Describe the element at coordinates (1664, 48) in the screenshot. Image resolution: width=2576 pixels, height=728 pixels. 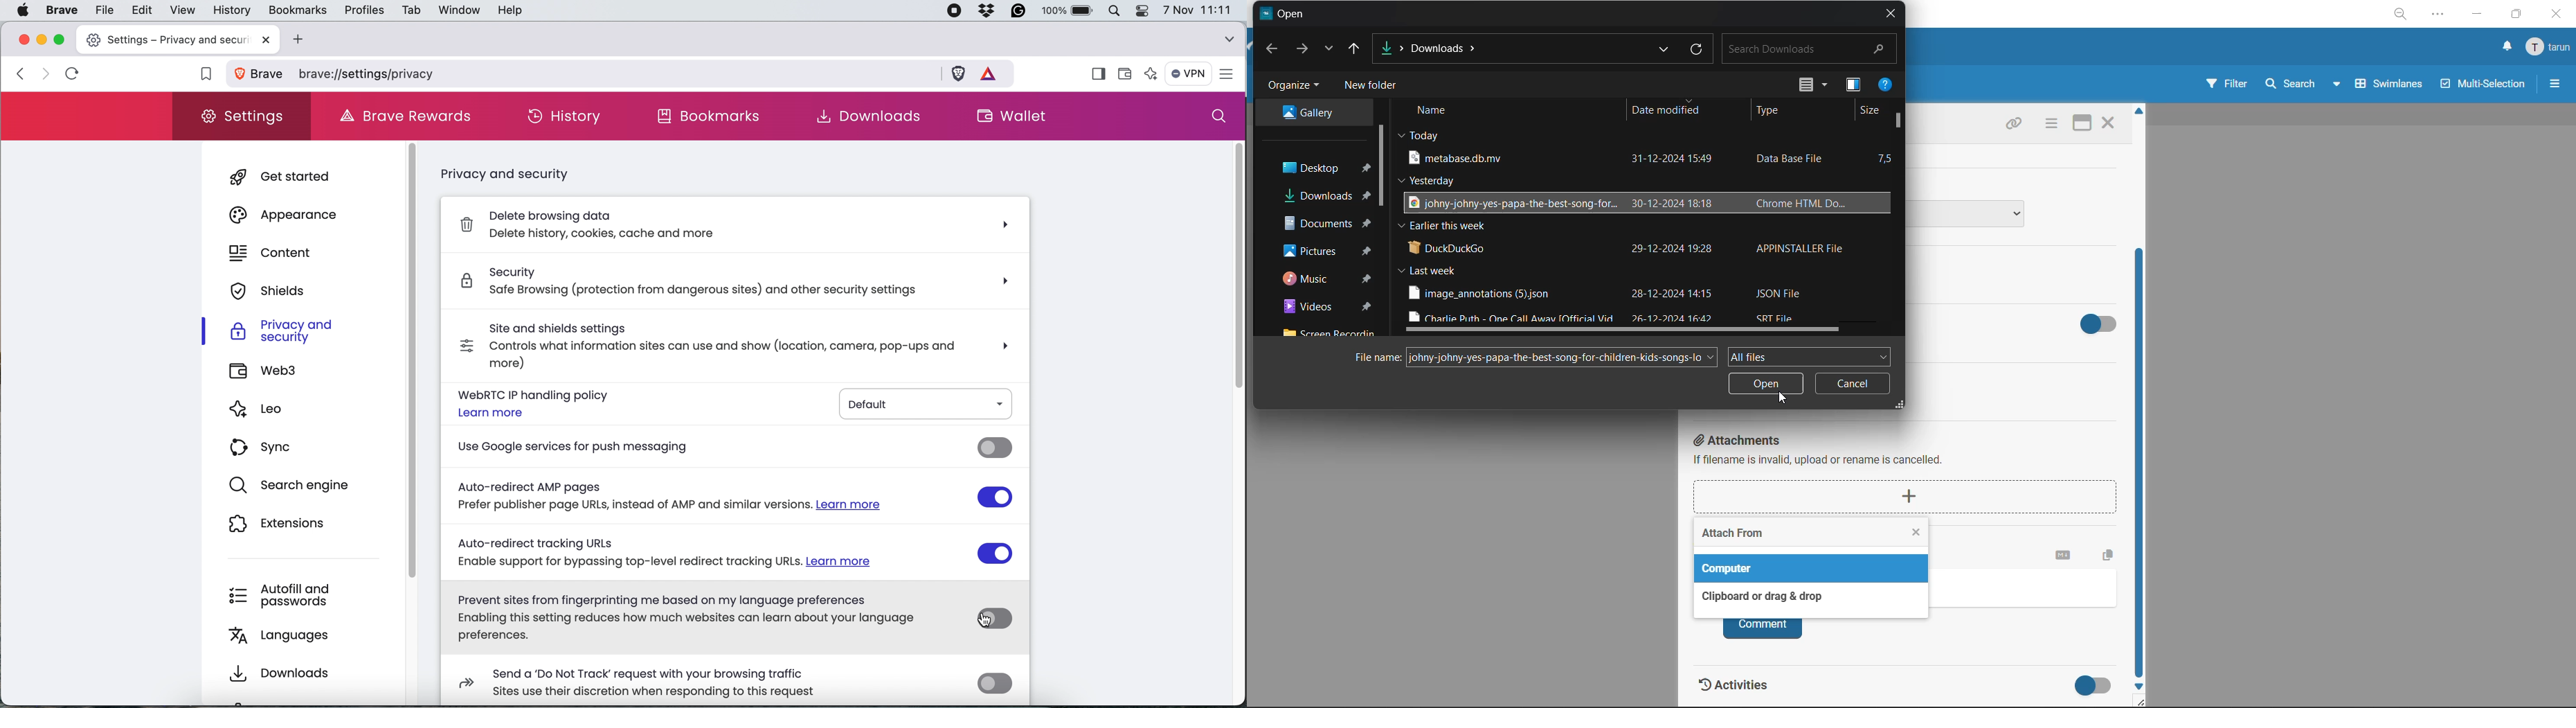
I see `previous locations` at that location.